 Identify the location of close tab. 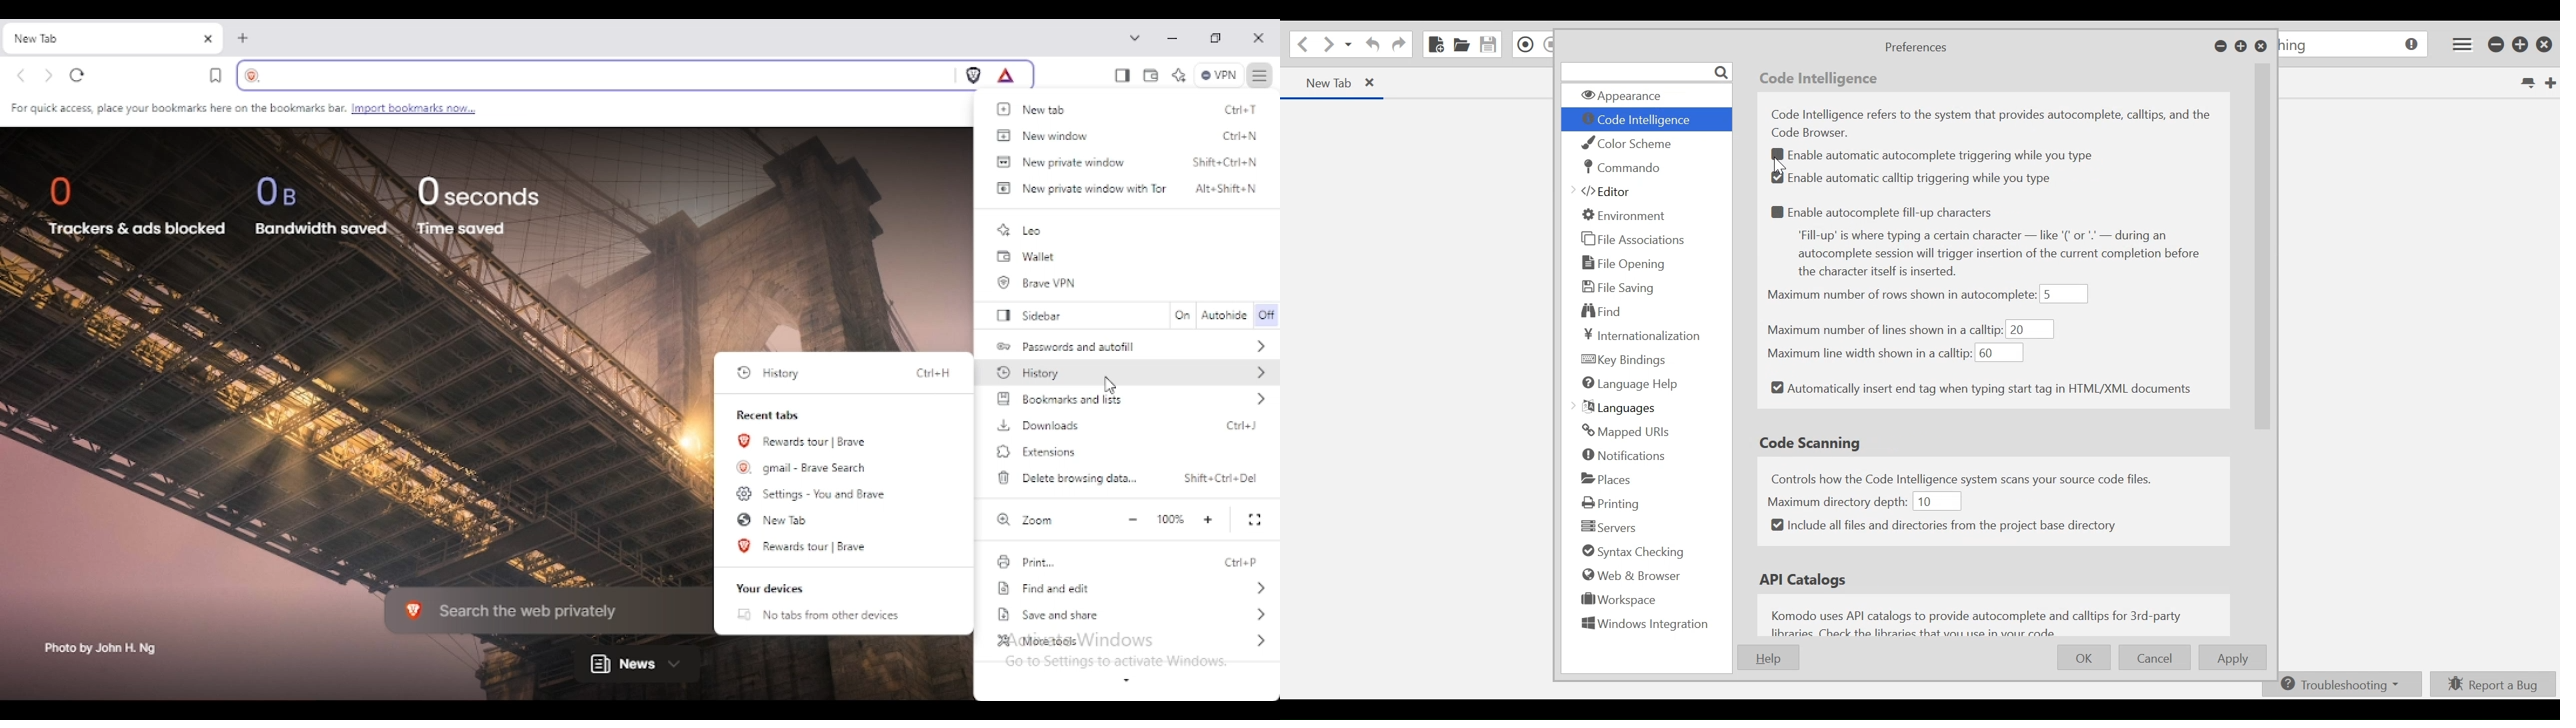
(208, 39).